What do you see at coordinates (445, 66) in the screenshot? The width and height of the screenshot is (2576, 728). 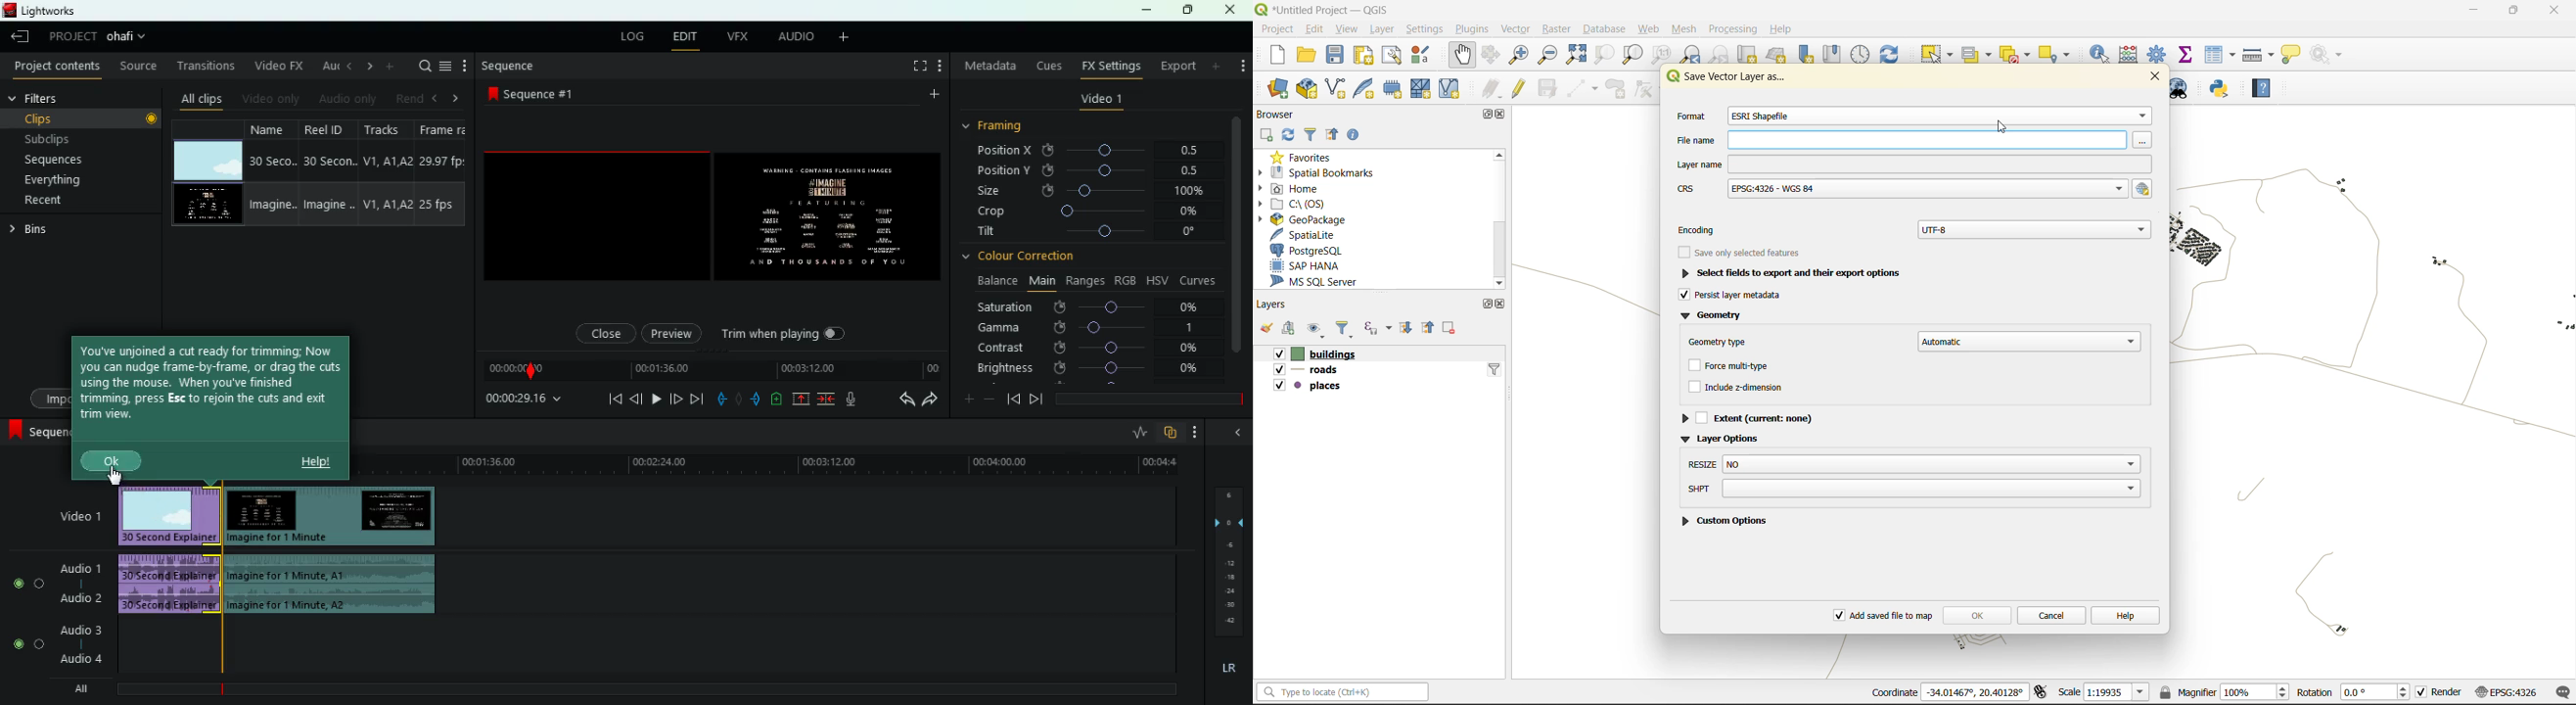 I see `menu` at bounding box center [445, 66].